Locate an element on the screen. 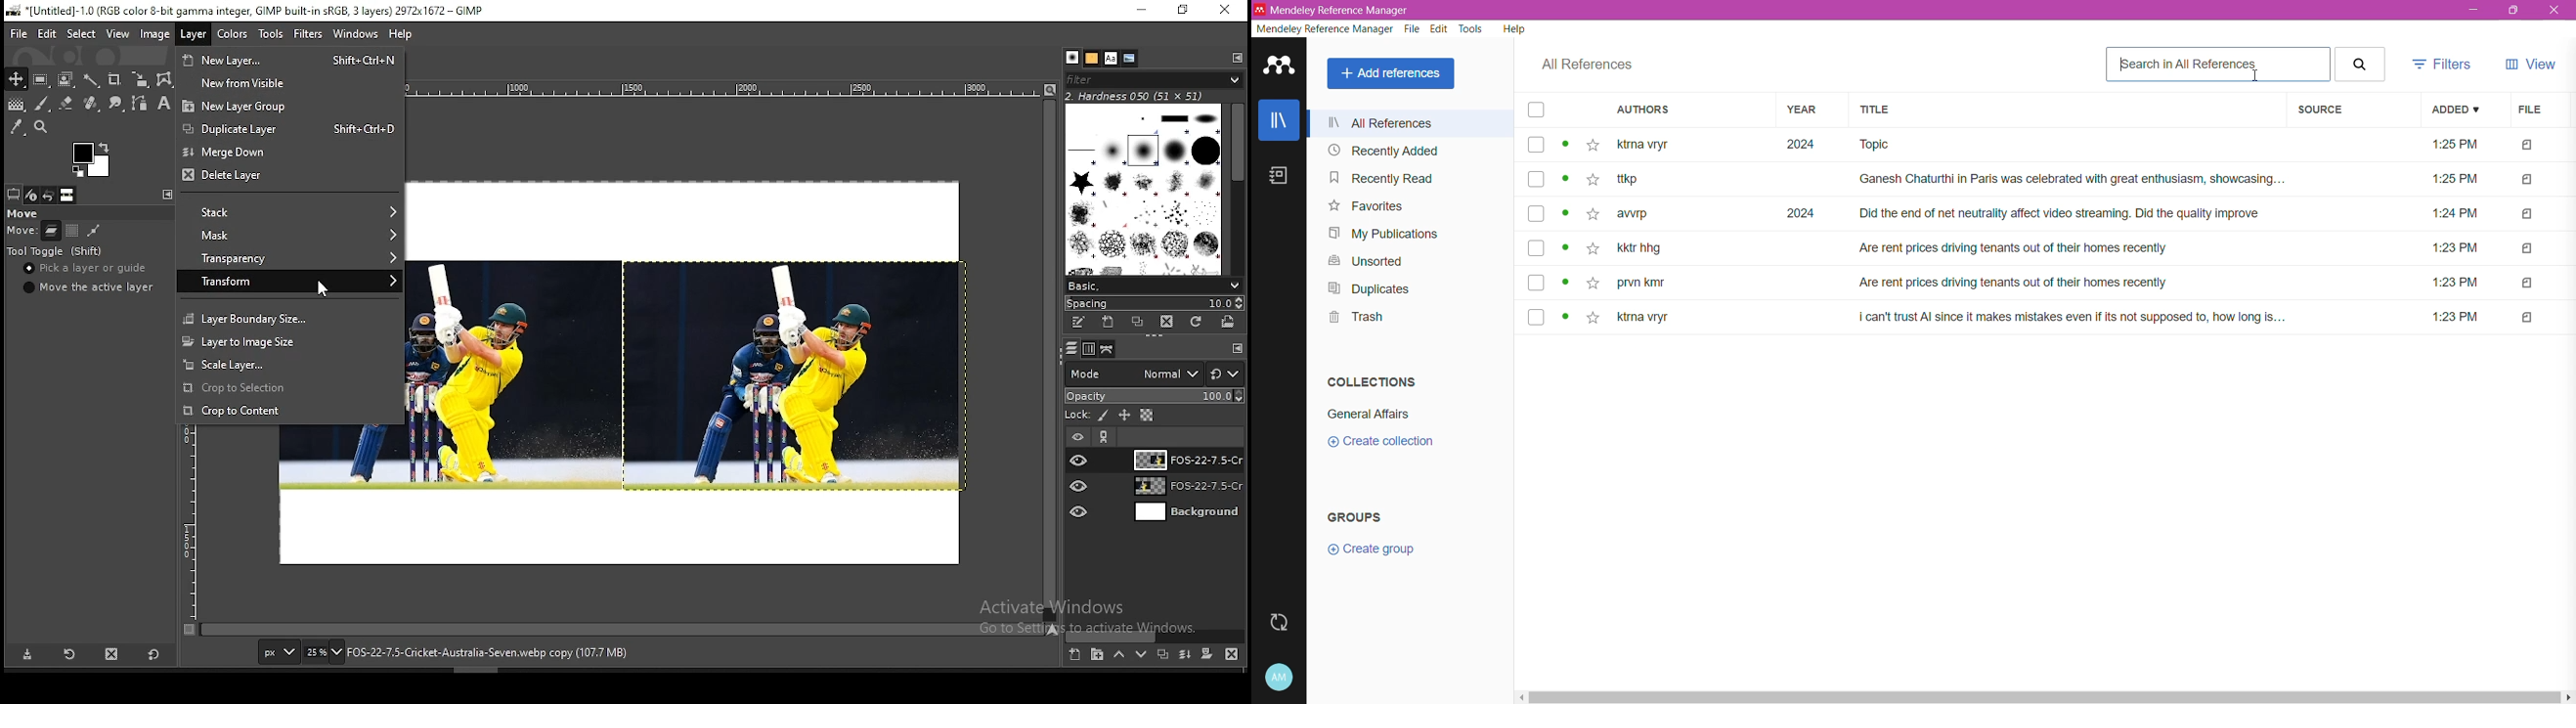 The width and height of the screenshot is (2576, 728). File is located at coordinates (2534, 110).